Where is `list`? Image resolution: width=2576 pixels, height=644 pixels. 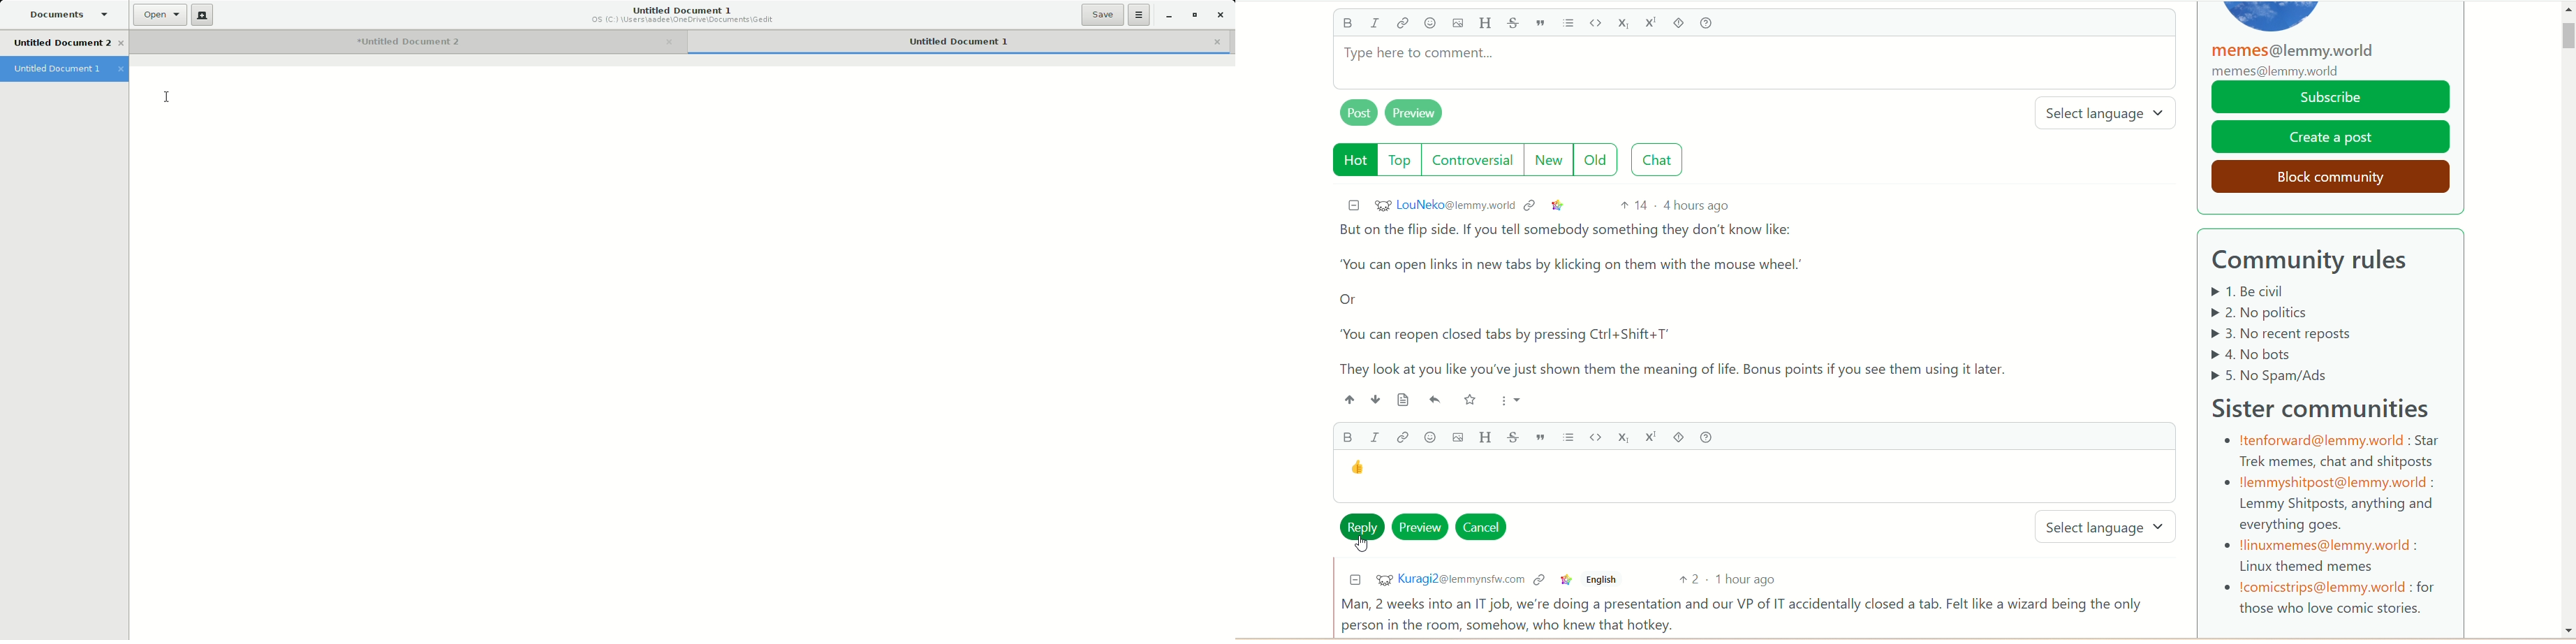
list is located at coordinates (1568, 437).